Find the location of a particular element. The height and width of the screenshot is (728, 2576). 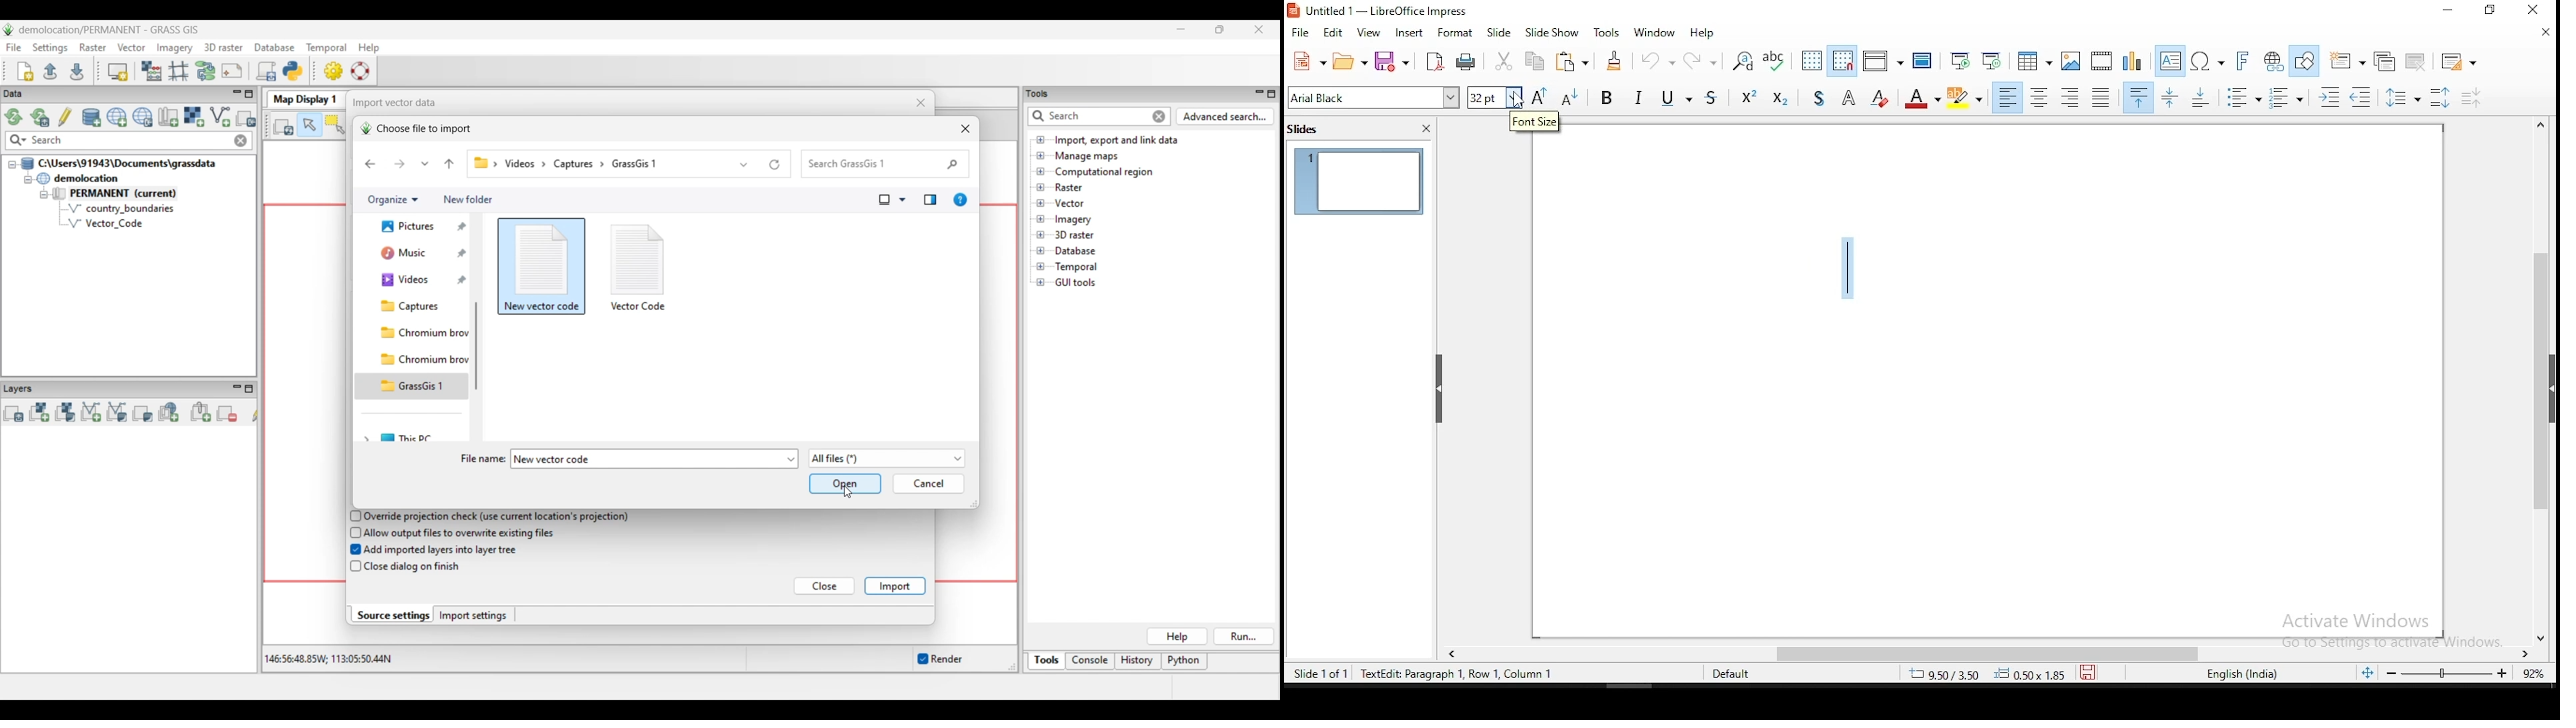

Font size is located at coordinates (1535, 122).